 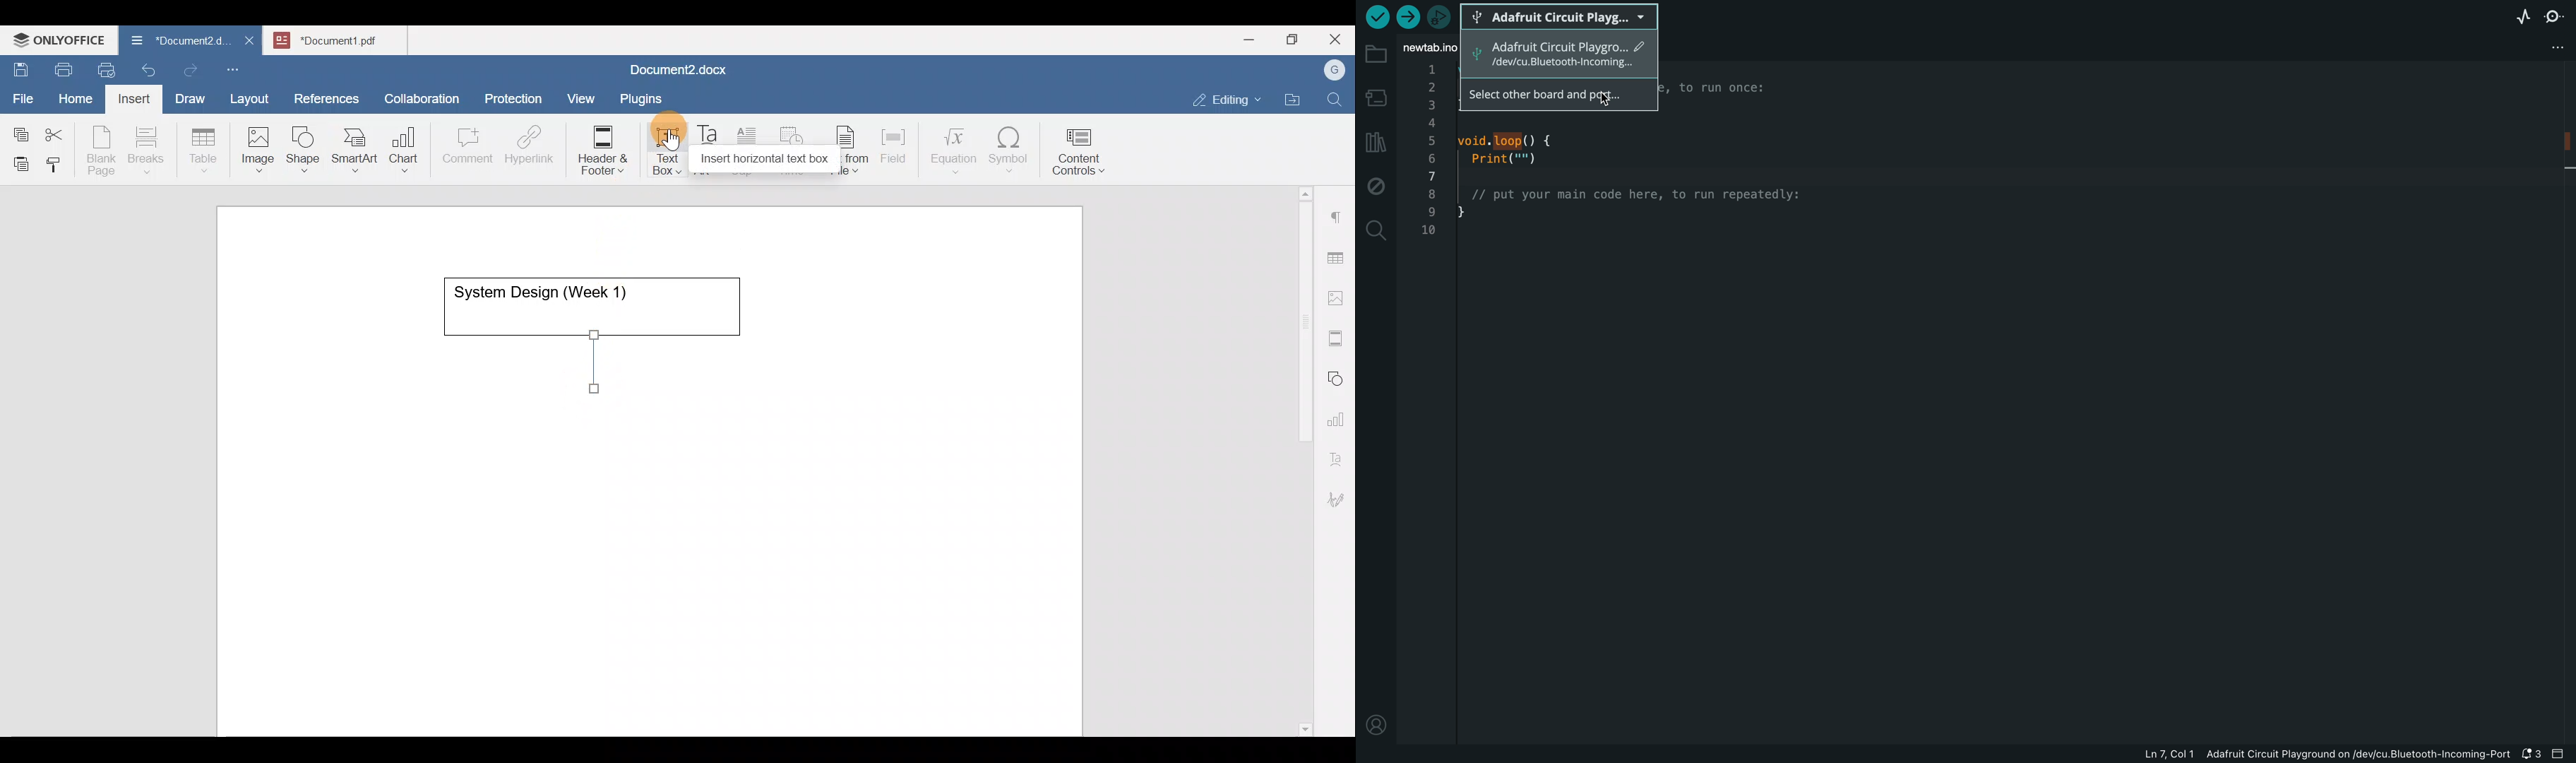 What do you see at coordinates (1338, 377) in the screenshot?
I see `Shapes settings` at bounding box center [1338, 377].